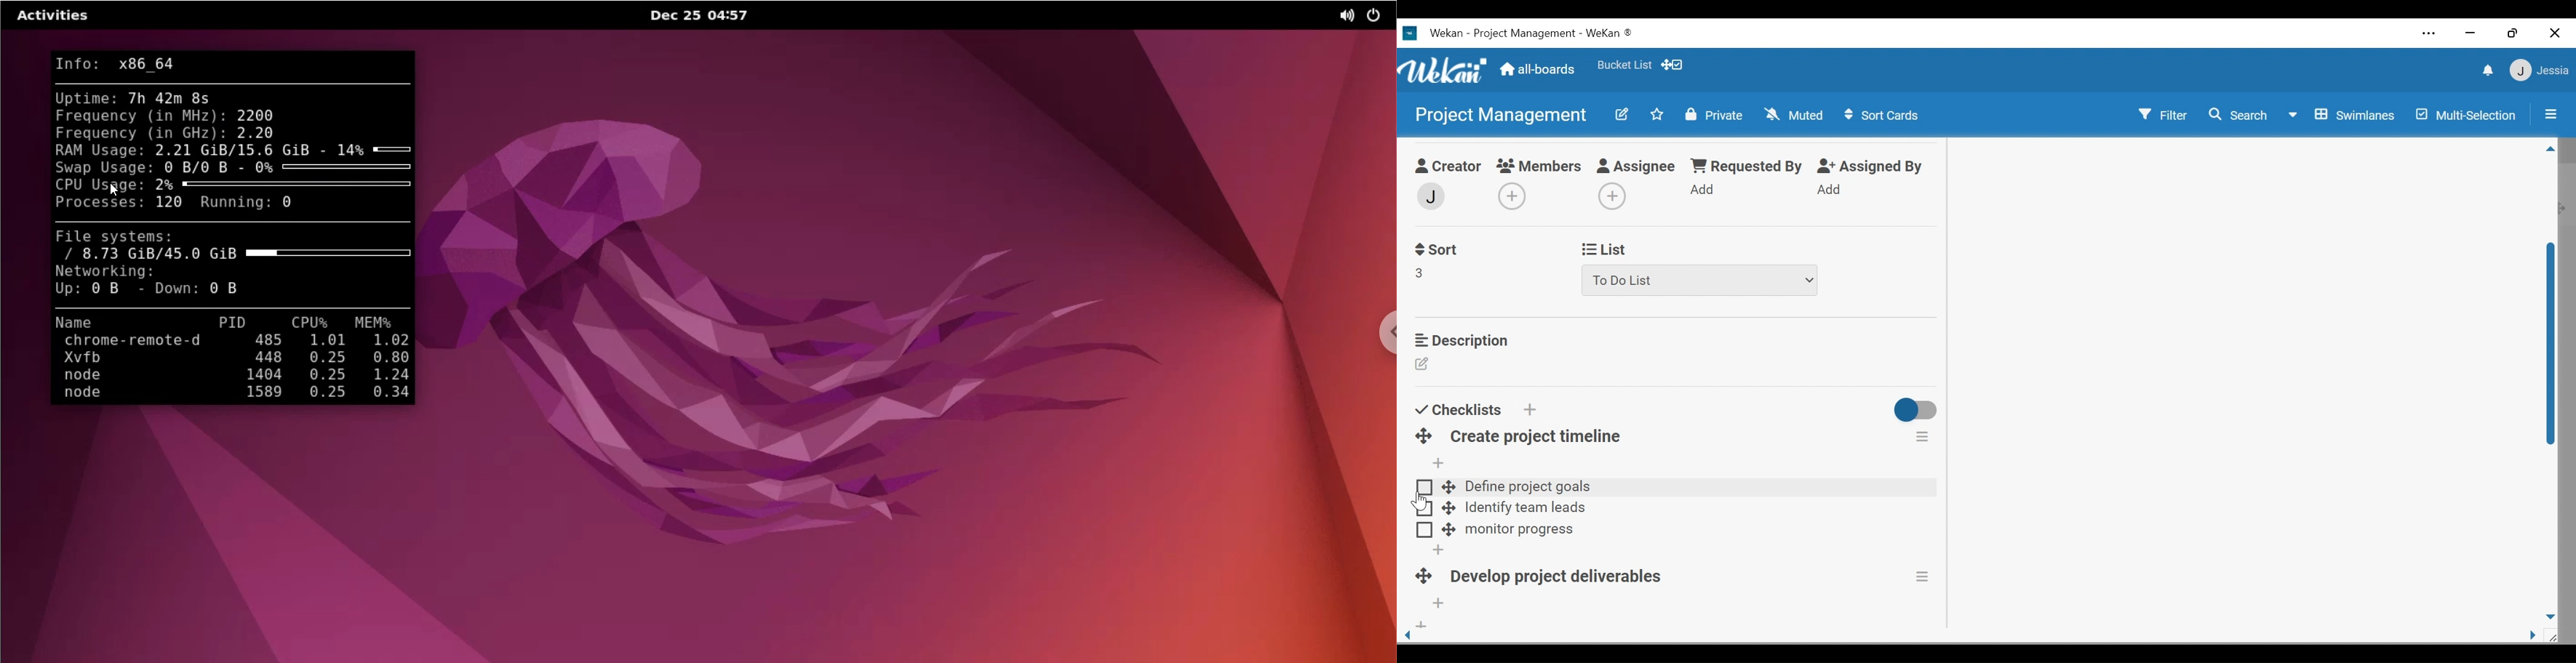 Image resolution: width=2576 pixels, height=672 pixels. Describe the element at coordinates (2538, 636) in the screenshot. I see `page side` at that location.